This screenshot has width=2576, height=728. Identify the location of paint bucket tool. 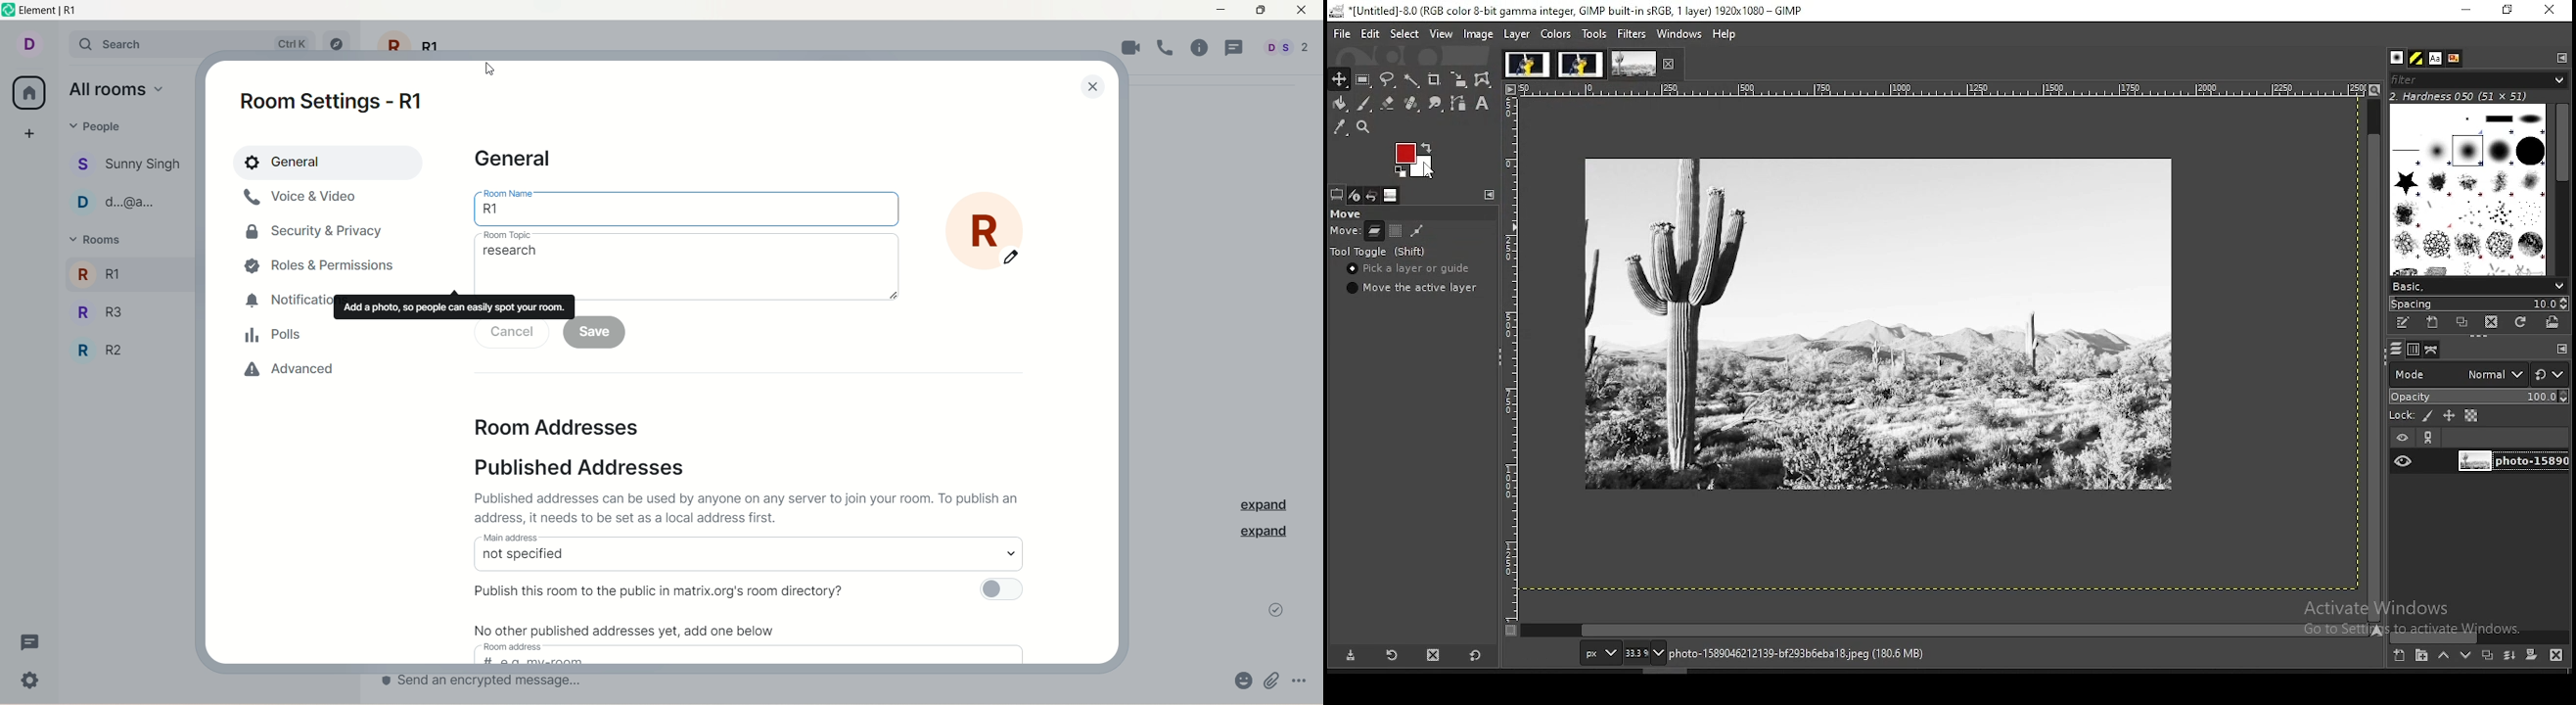
(1340, 104).